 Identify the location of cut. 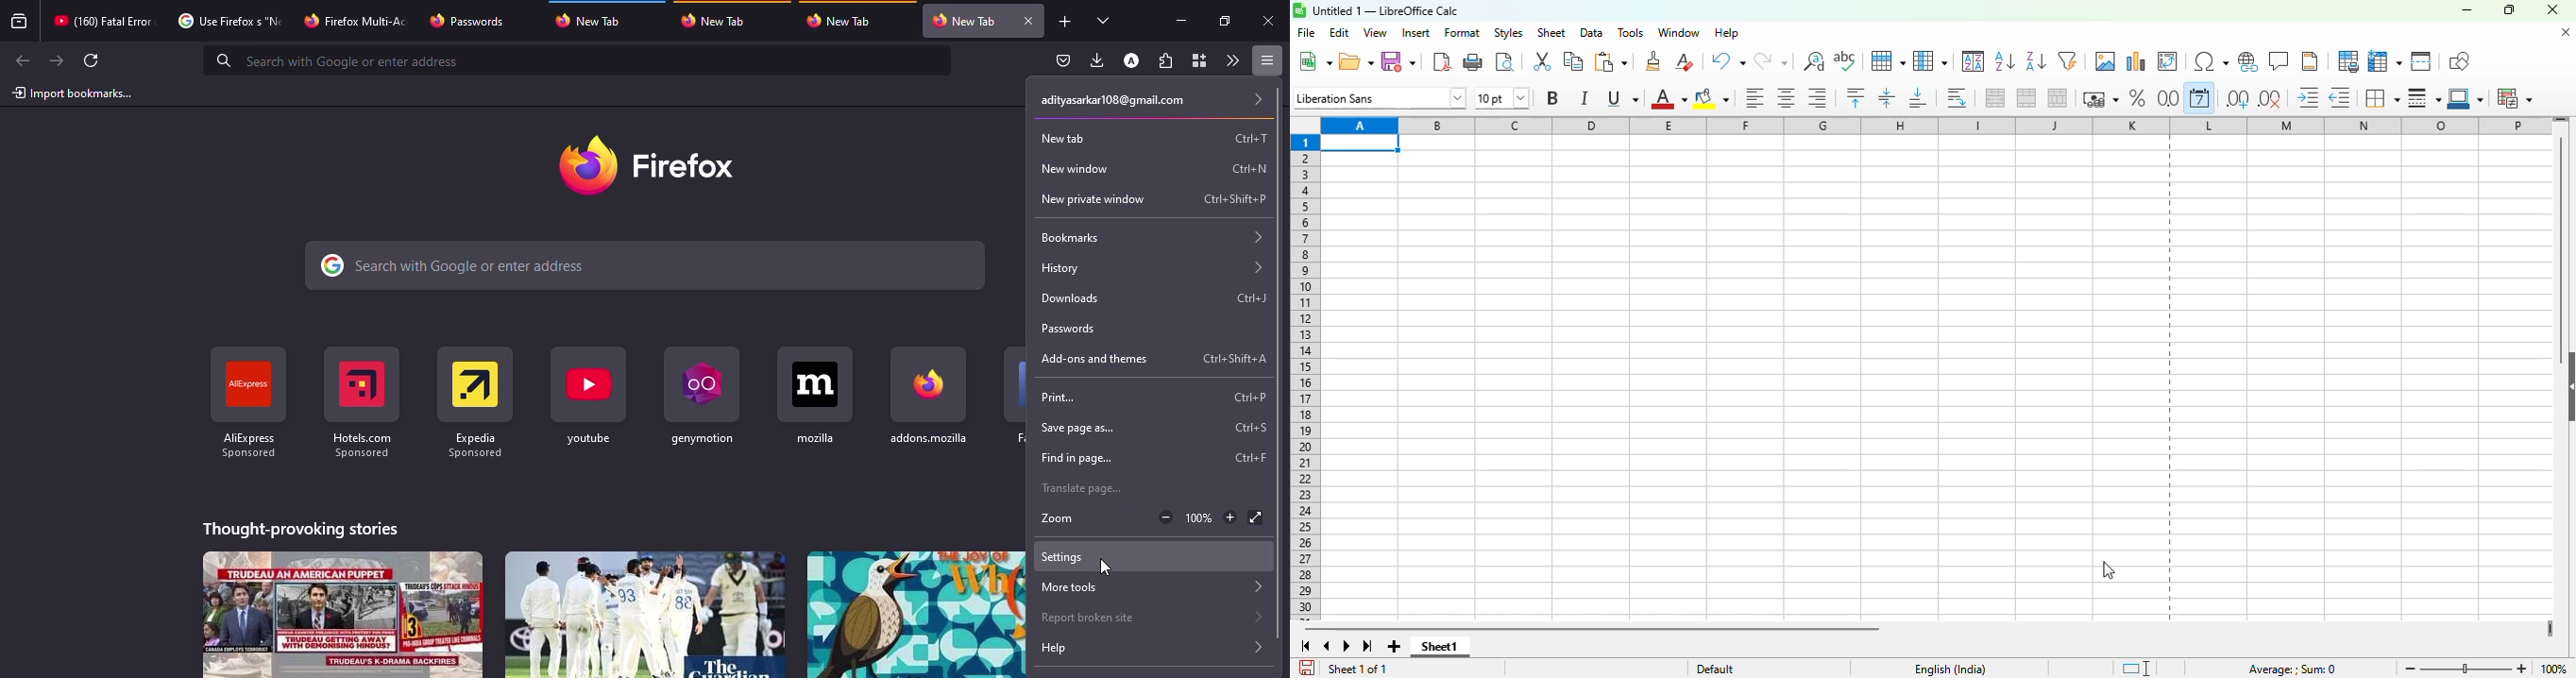
(1542, 60).